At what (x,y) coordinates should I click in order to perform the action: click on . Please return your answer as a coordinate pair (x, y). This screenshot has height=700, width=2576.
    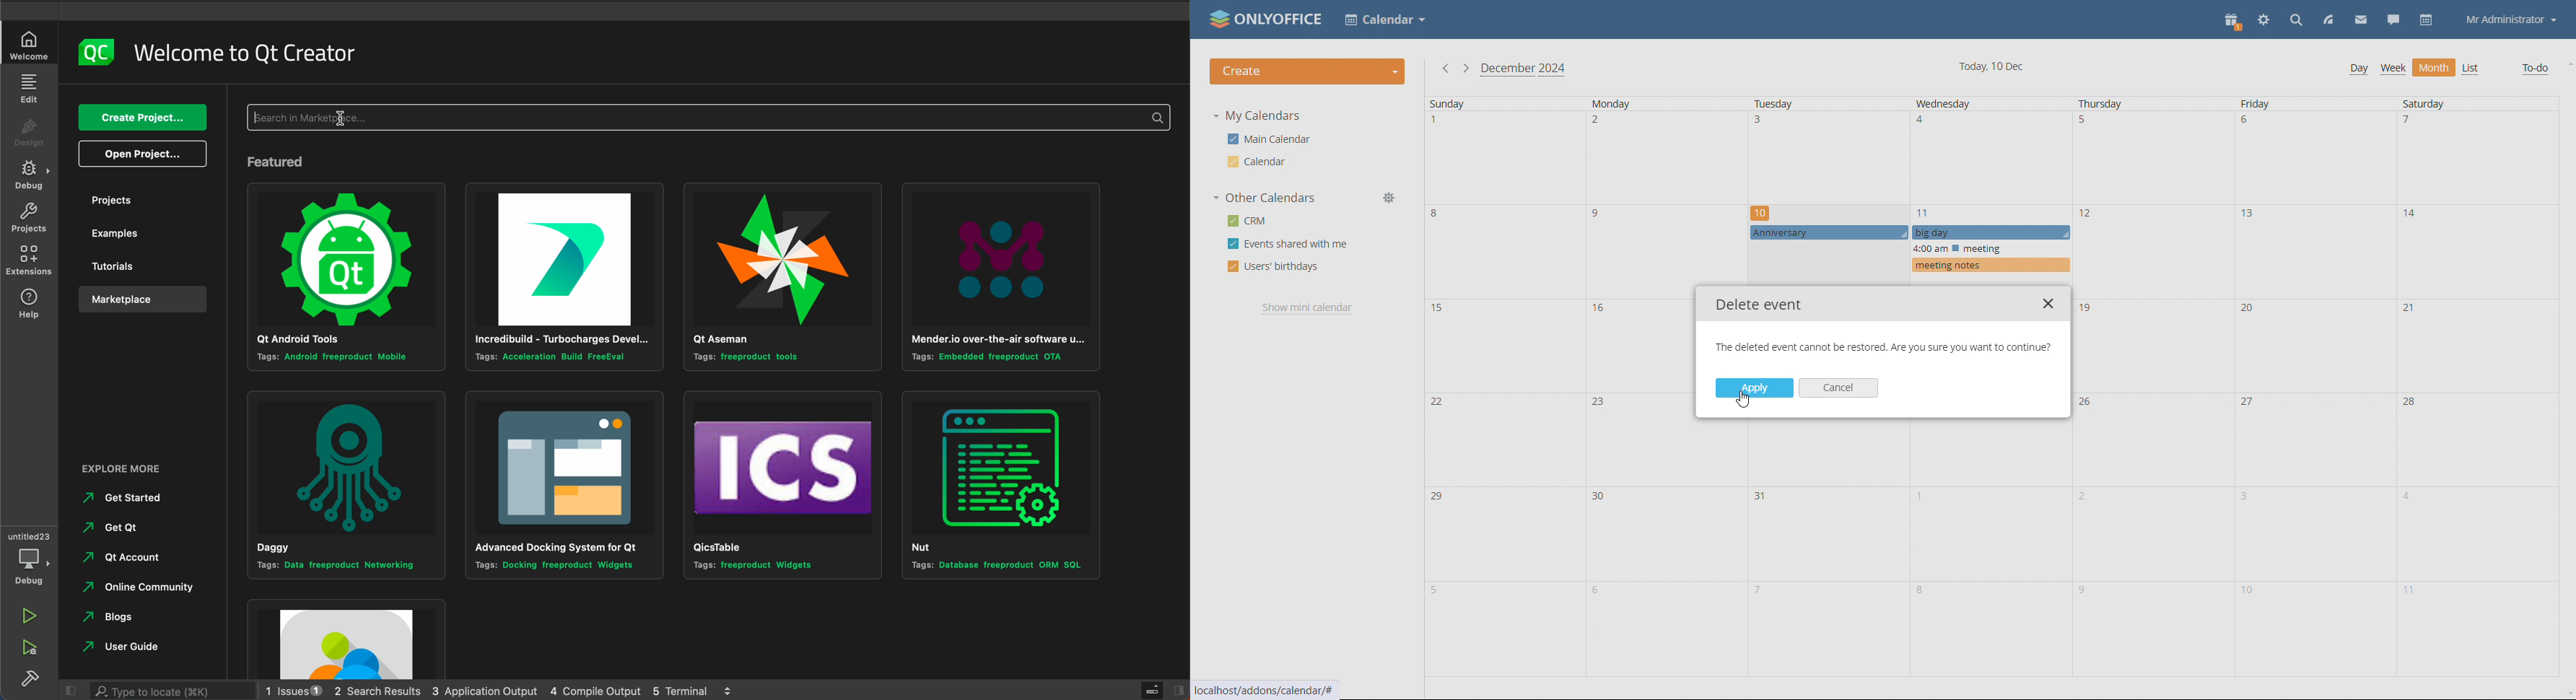
    Looking at the image, I should click on (126, 498).